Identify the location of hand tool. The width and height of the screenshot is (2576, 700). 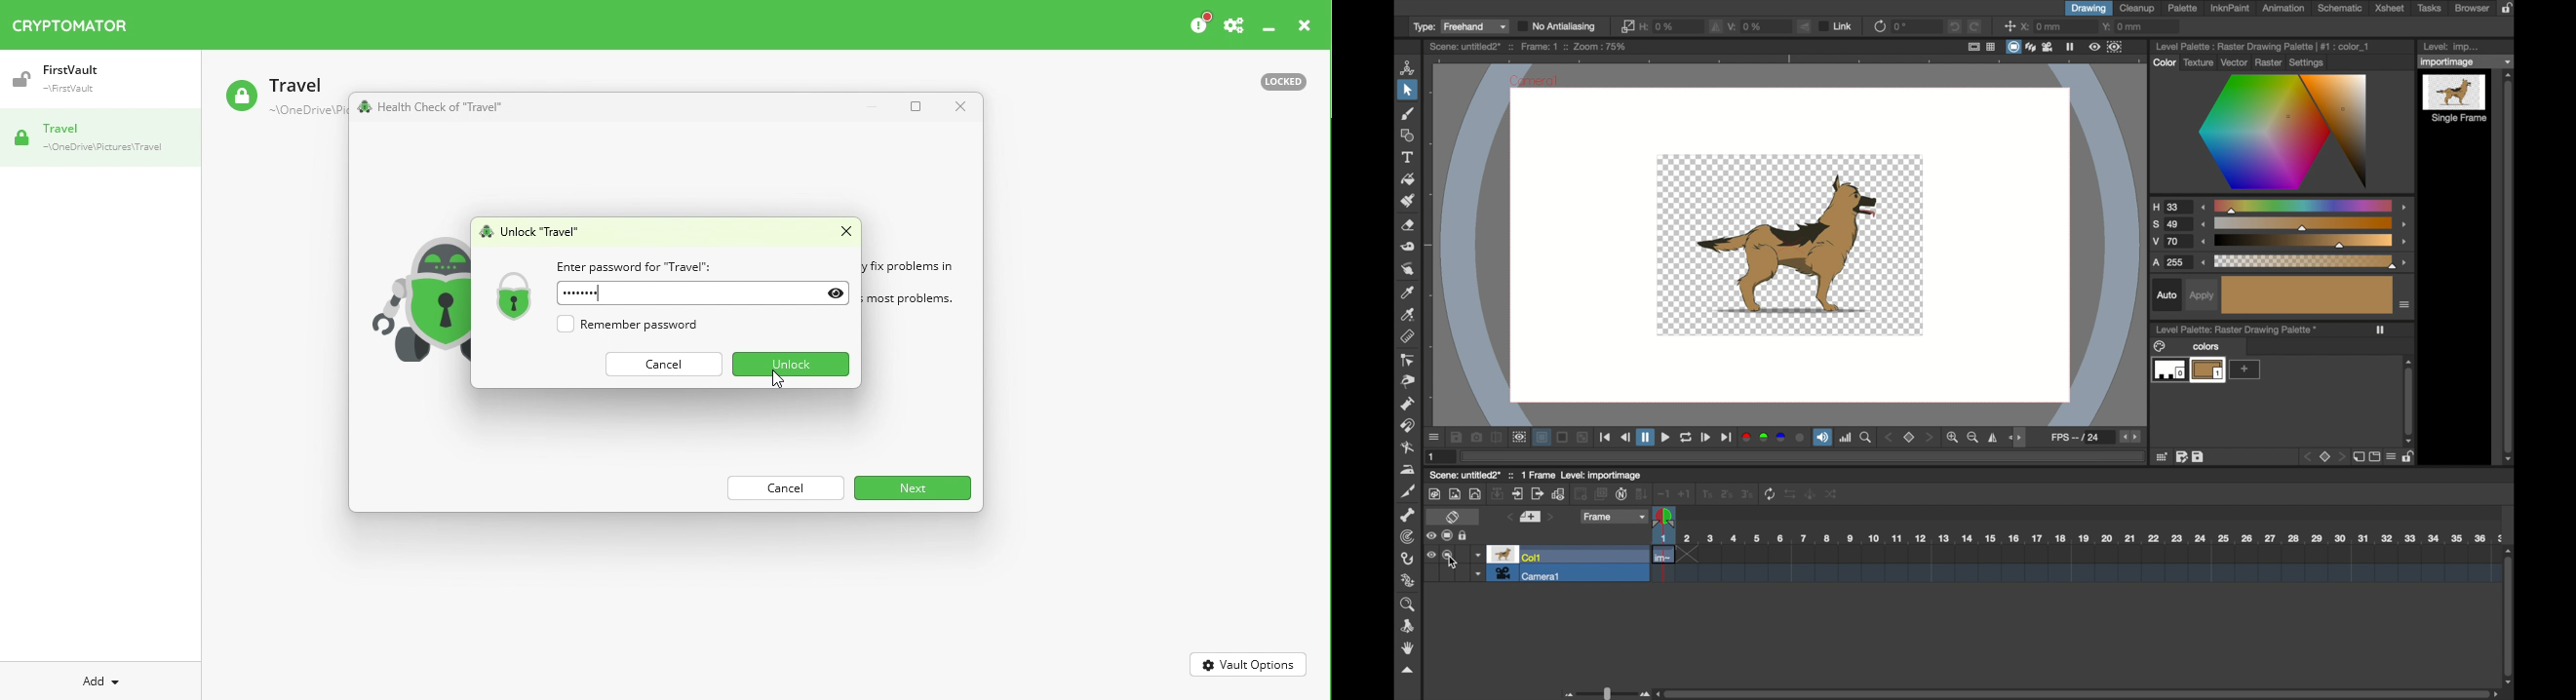
(1406, 648).